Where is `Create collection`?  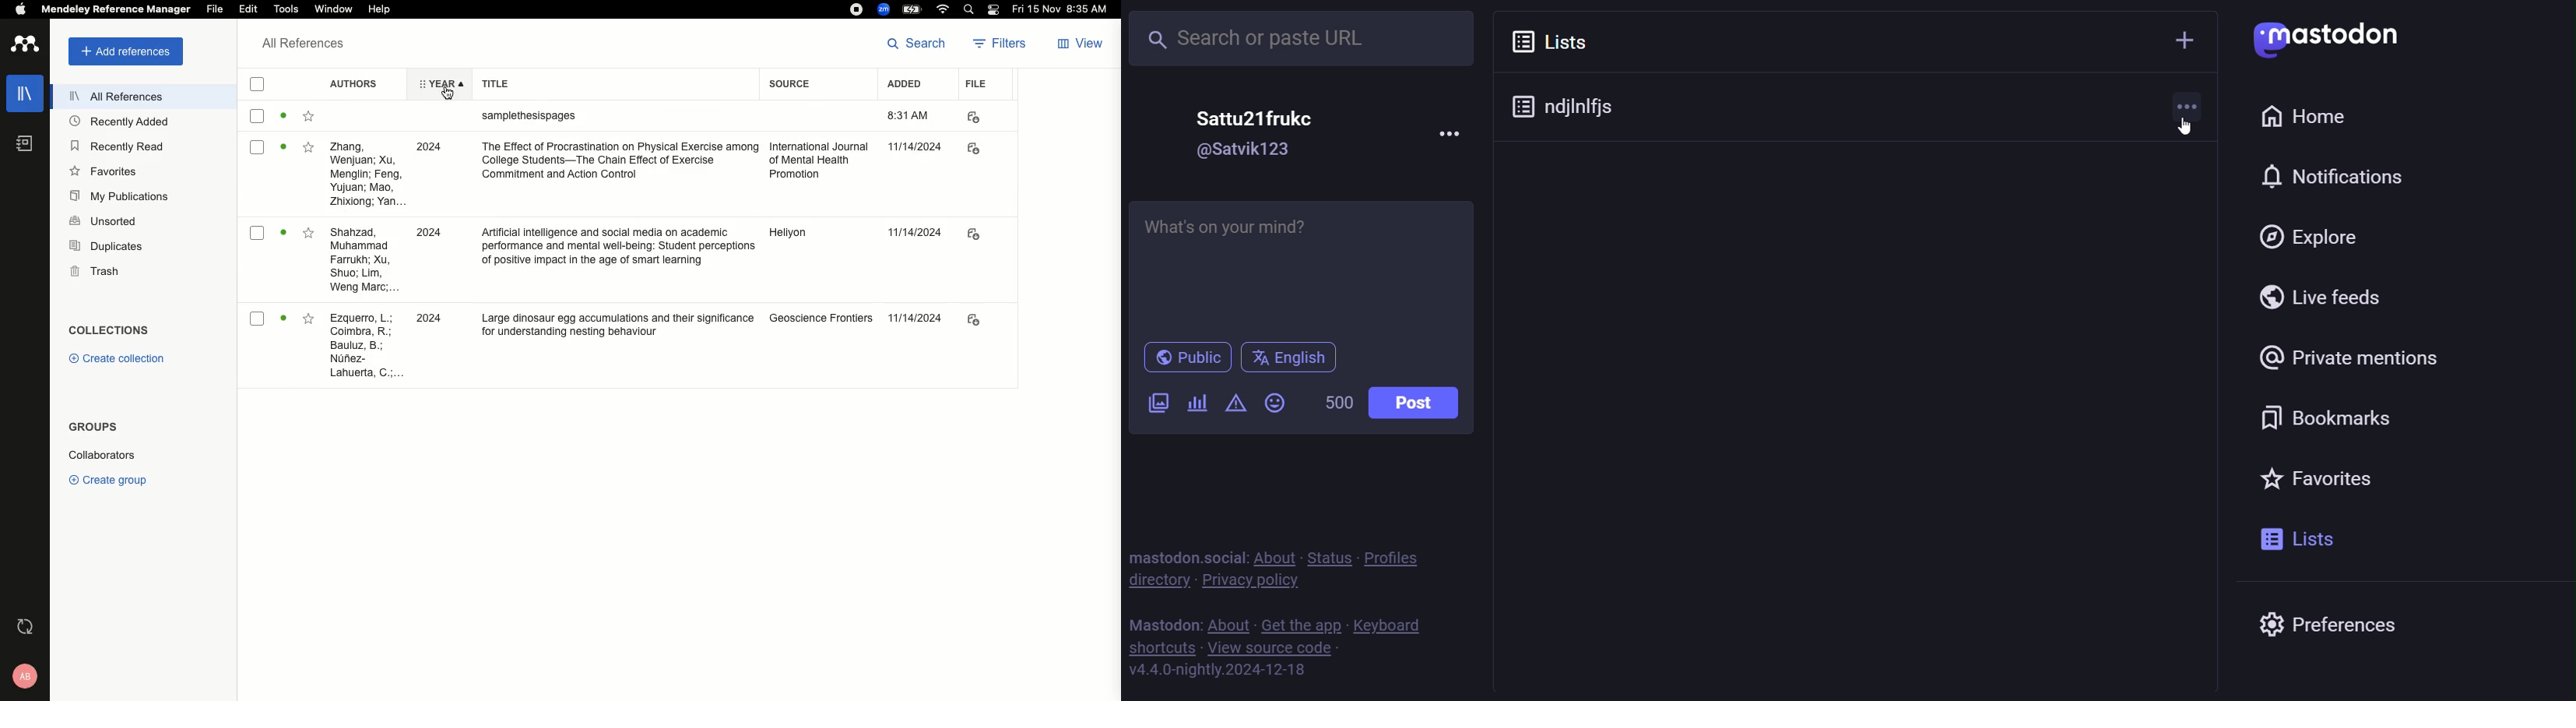
Create collection is located at coordinates (118, 360).